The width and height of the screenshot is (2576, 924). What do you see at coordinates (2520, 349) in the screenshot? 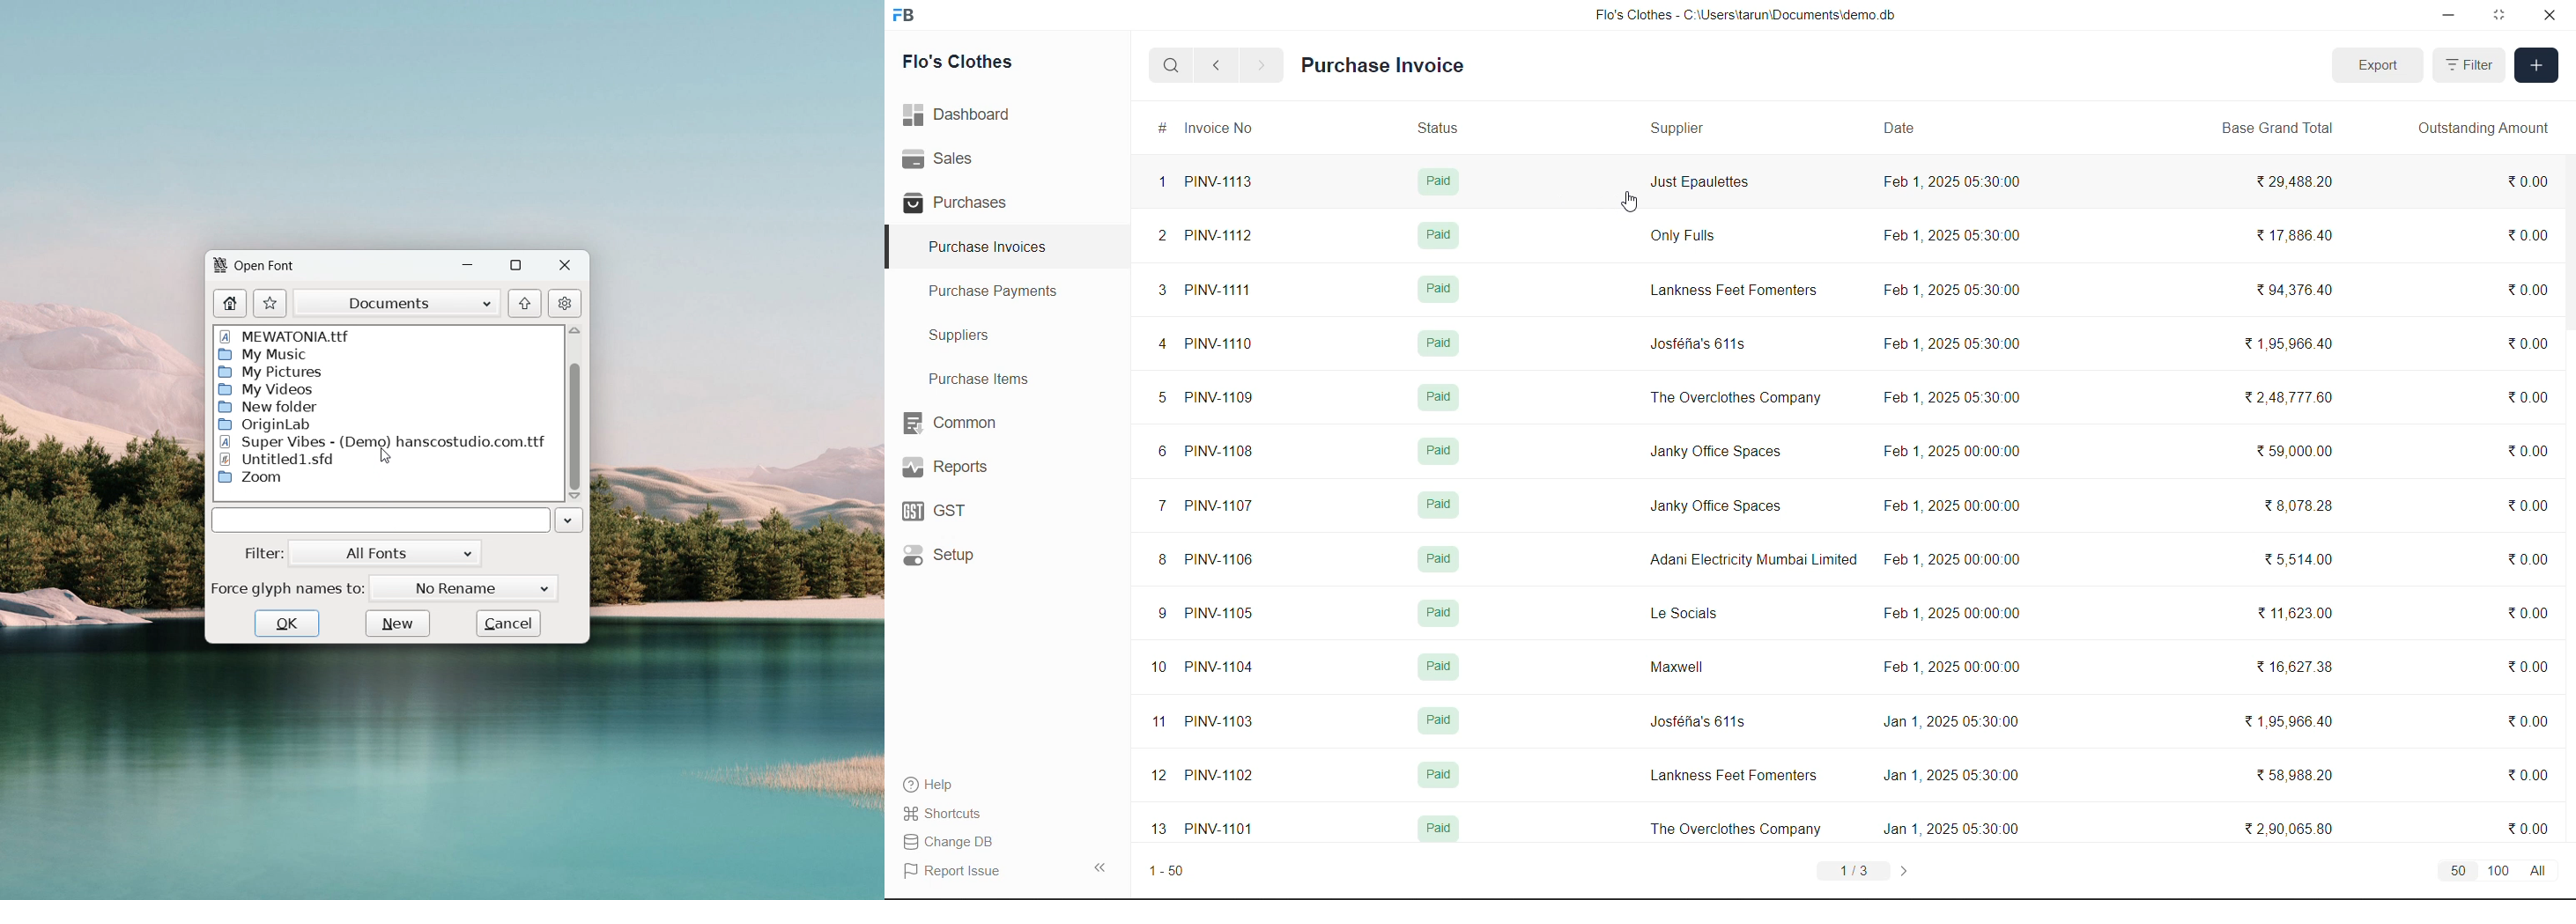
I see `₹0.00` at bounding box center [2520, 349].